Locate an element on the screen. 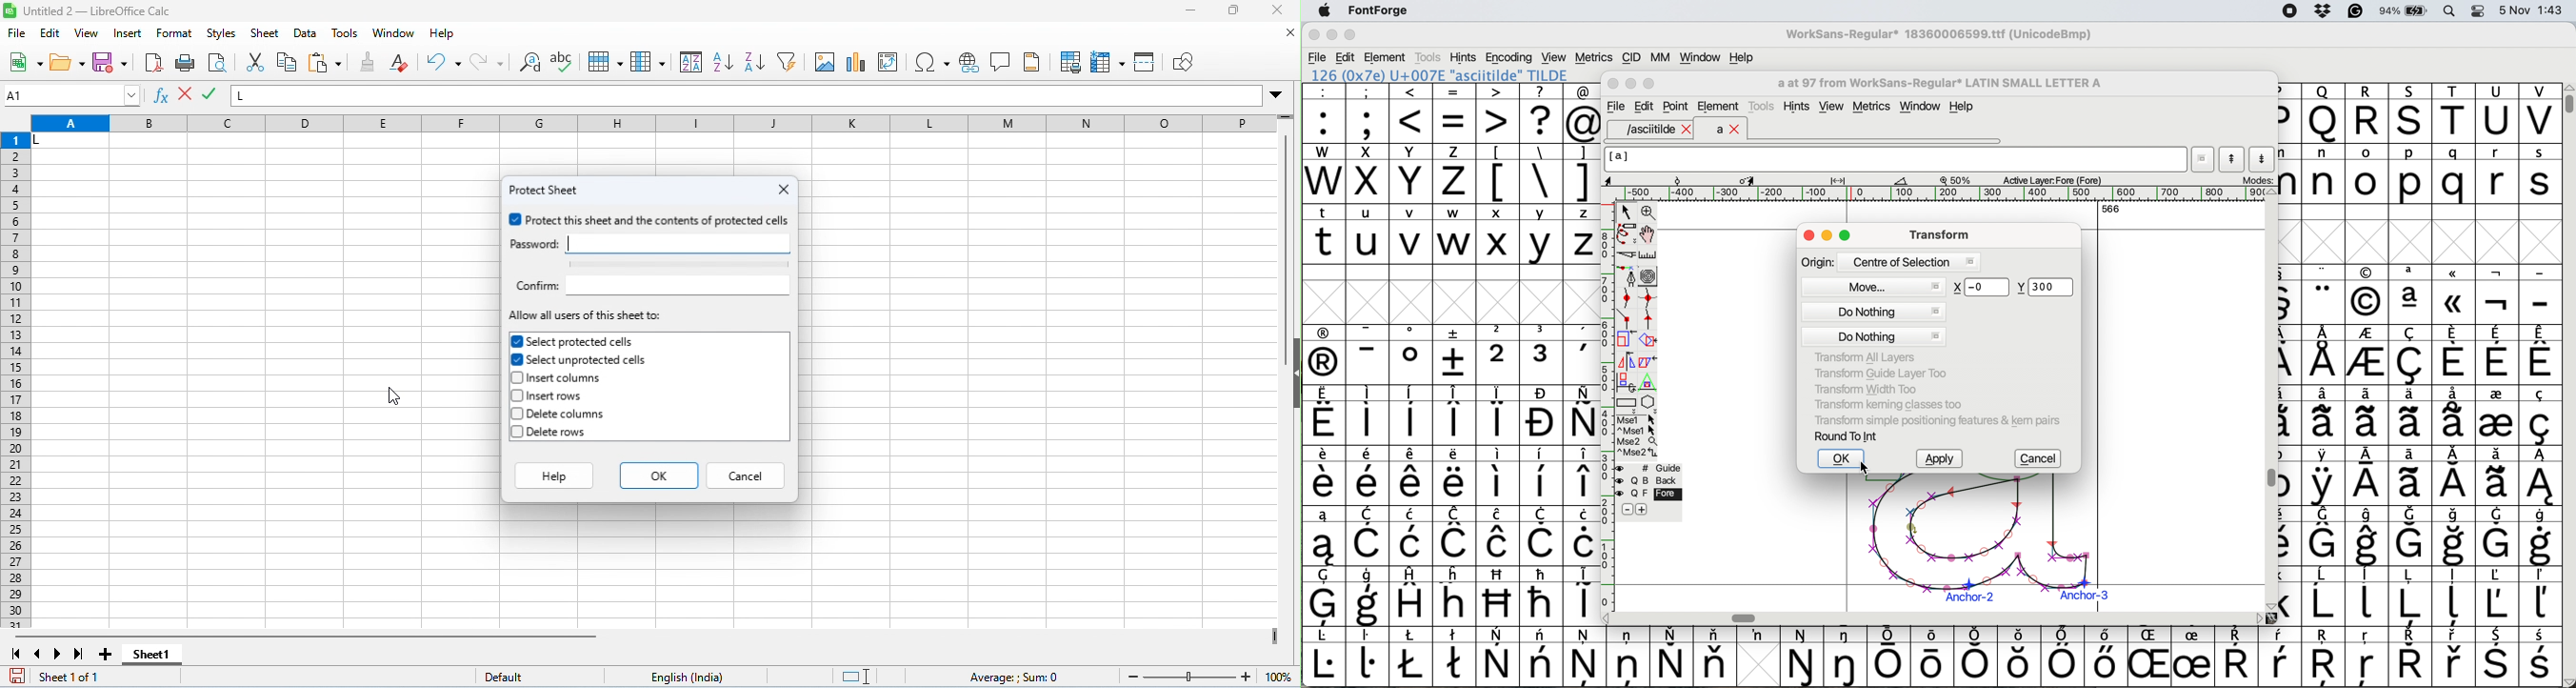 Image resolution: width=2576 pixels, height=700 pixels. symbol is located at coordinates (1456, 355).